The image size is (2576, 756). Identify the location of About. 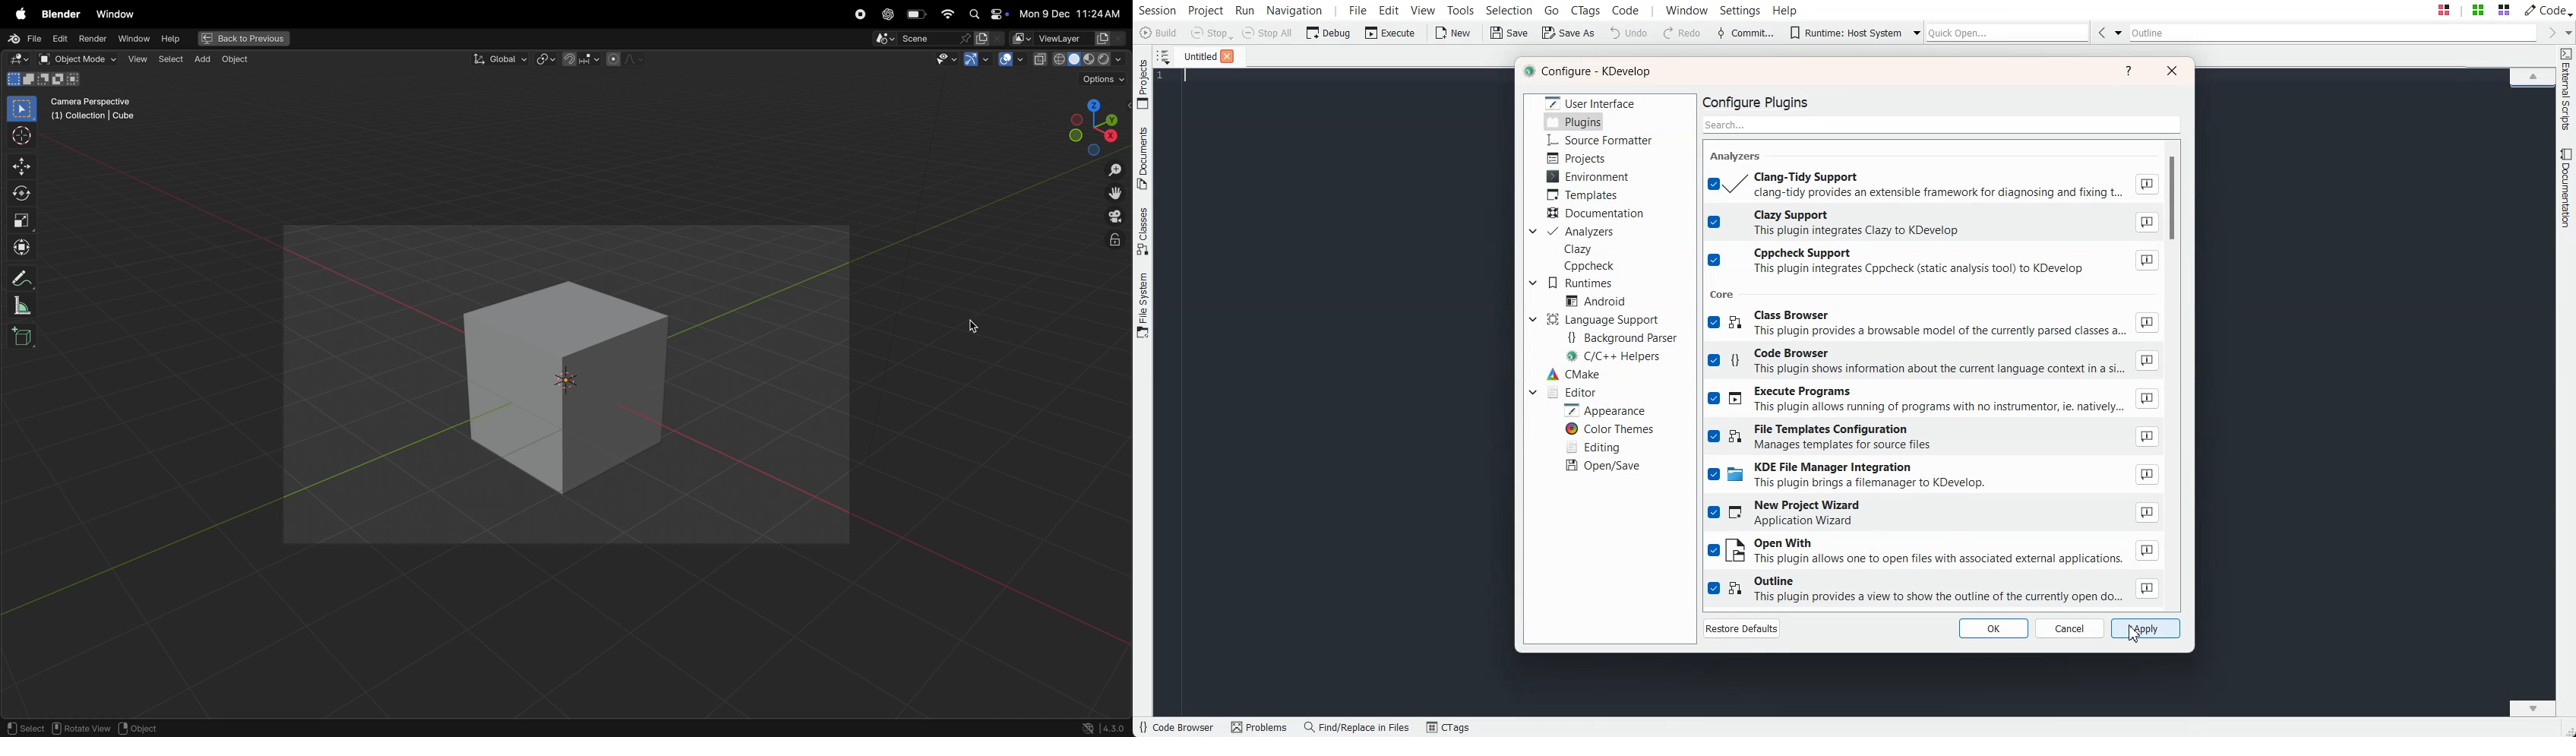
(2147, 261).